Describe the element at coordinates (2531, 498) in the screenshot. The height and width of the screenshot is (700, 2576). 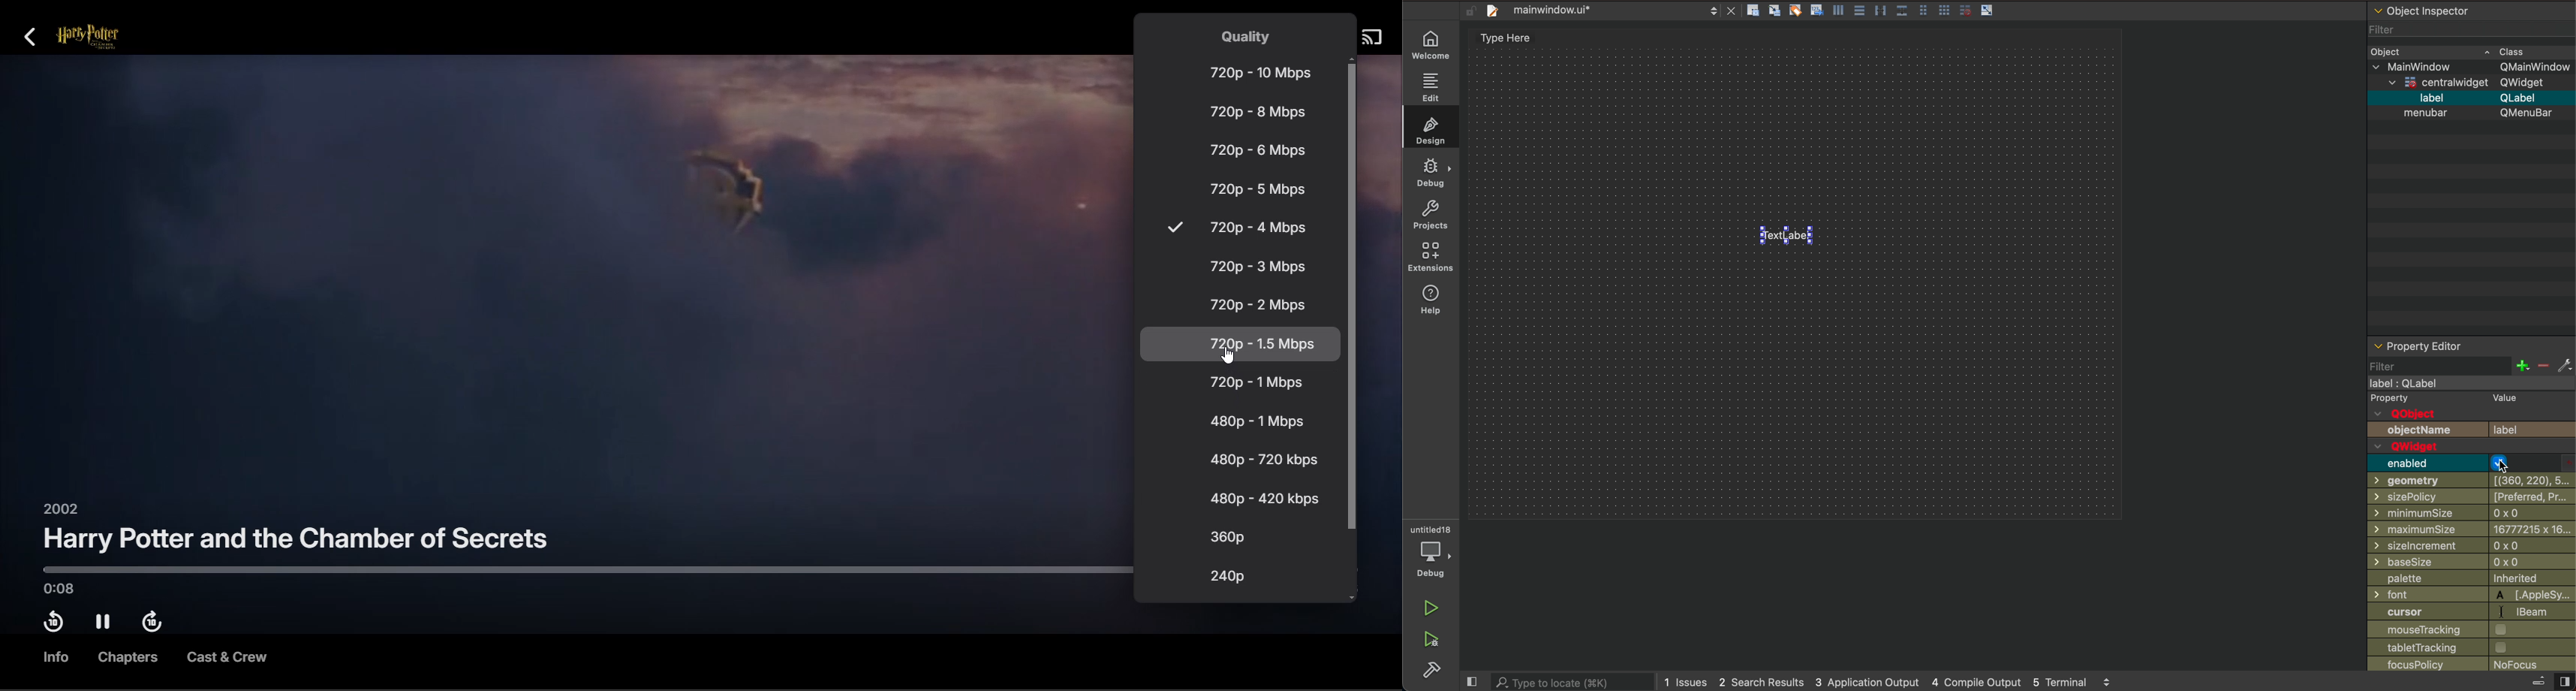
I see `[preferres, pr...` at that location.